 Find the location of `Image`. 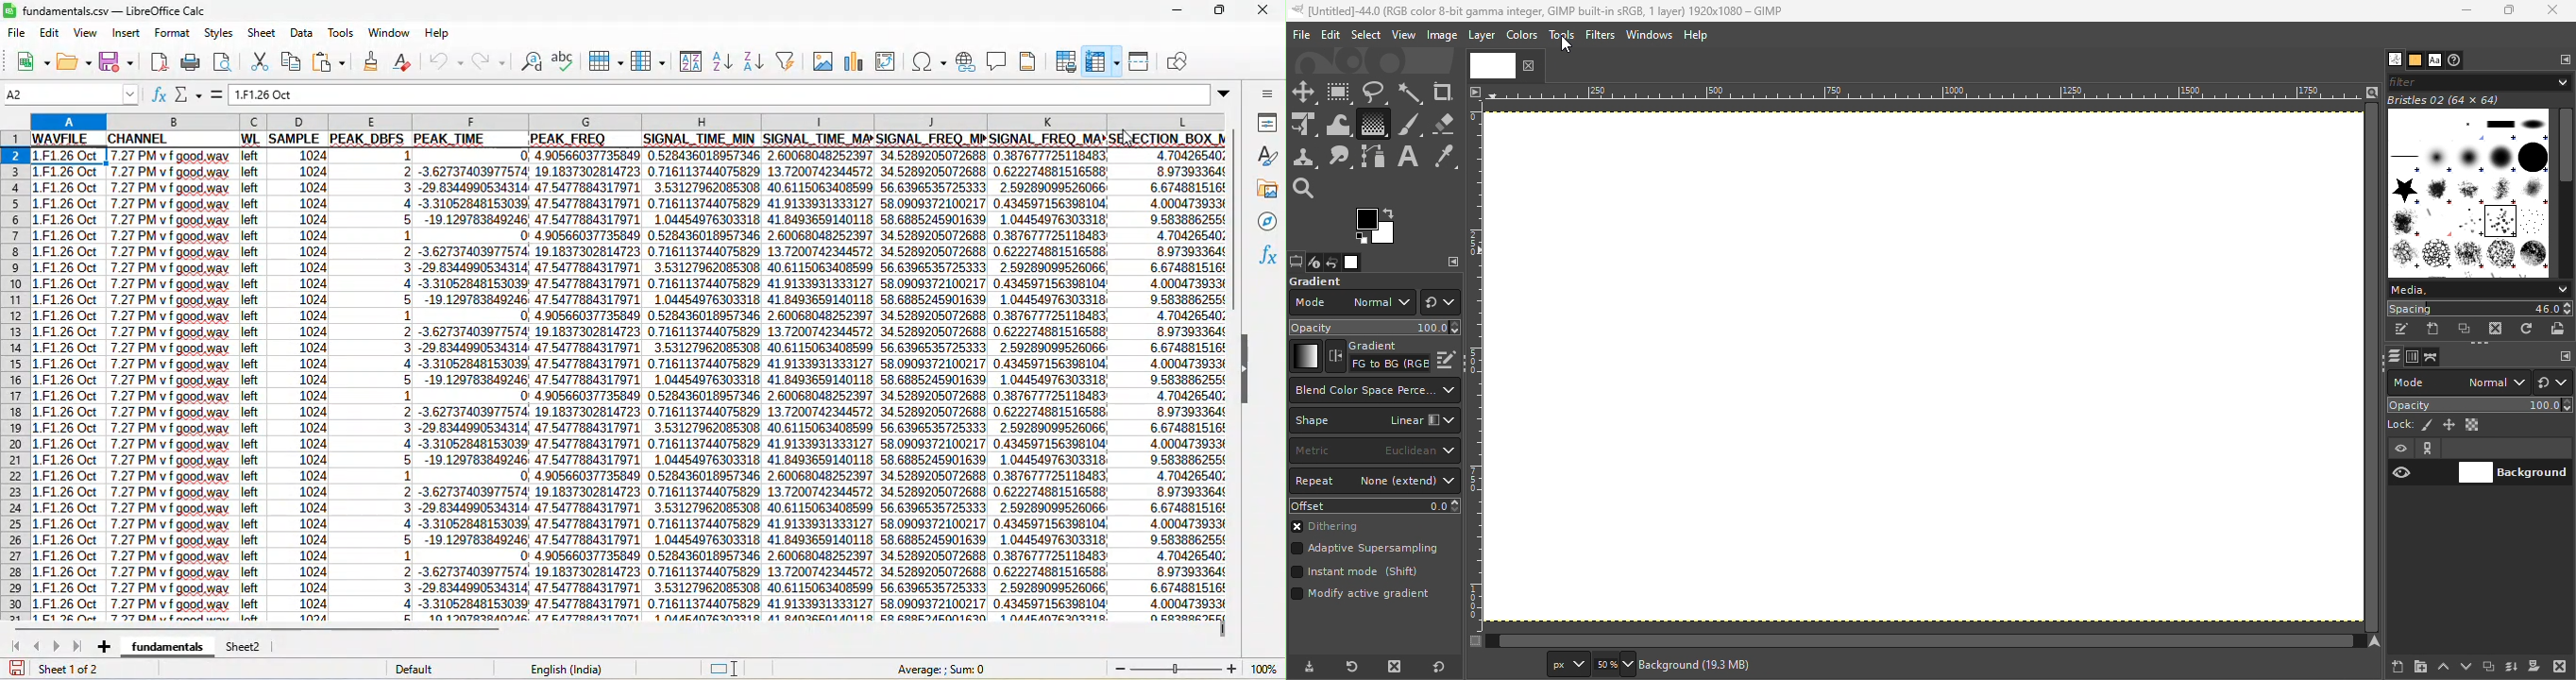

Image is located at coordinates (1441, 36).